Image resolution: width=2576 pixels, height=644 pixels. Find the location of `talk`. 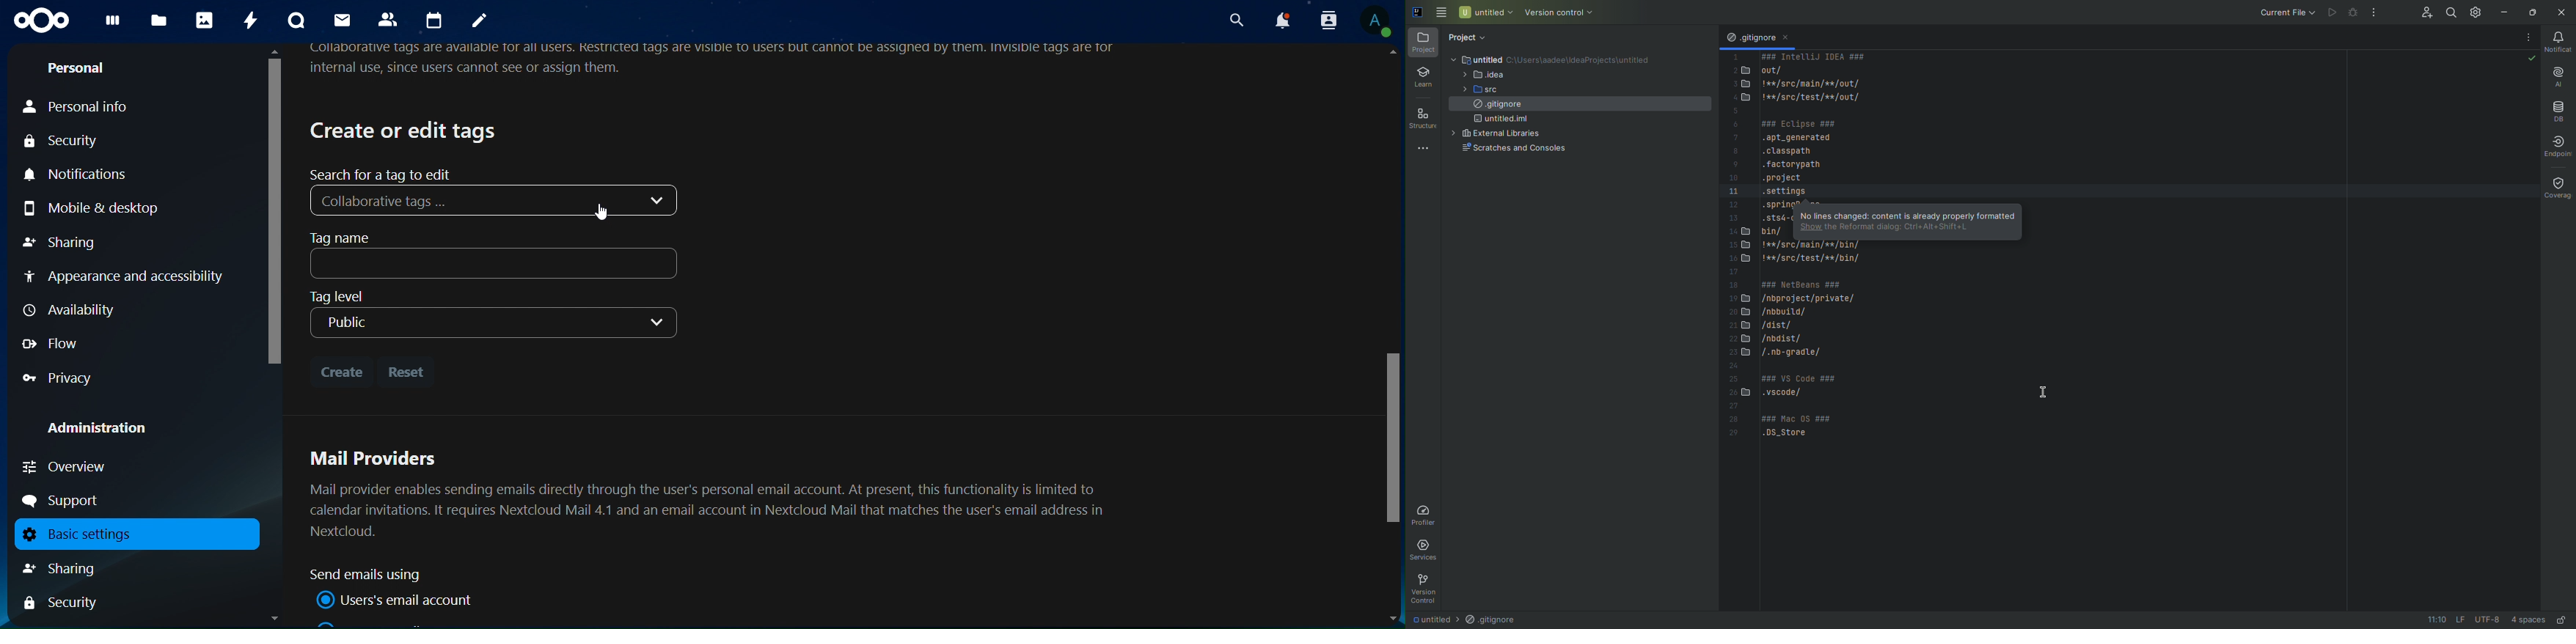

talk is located at coordinates (295, 21).